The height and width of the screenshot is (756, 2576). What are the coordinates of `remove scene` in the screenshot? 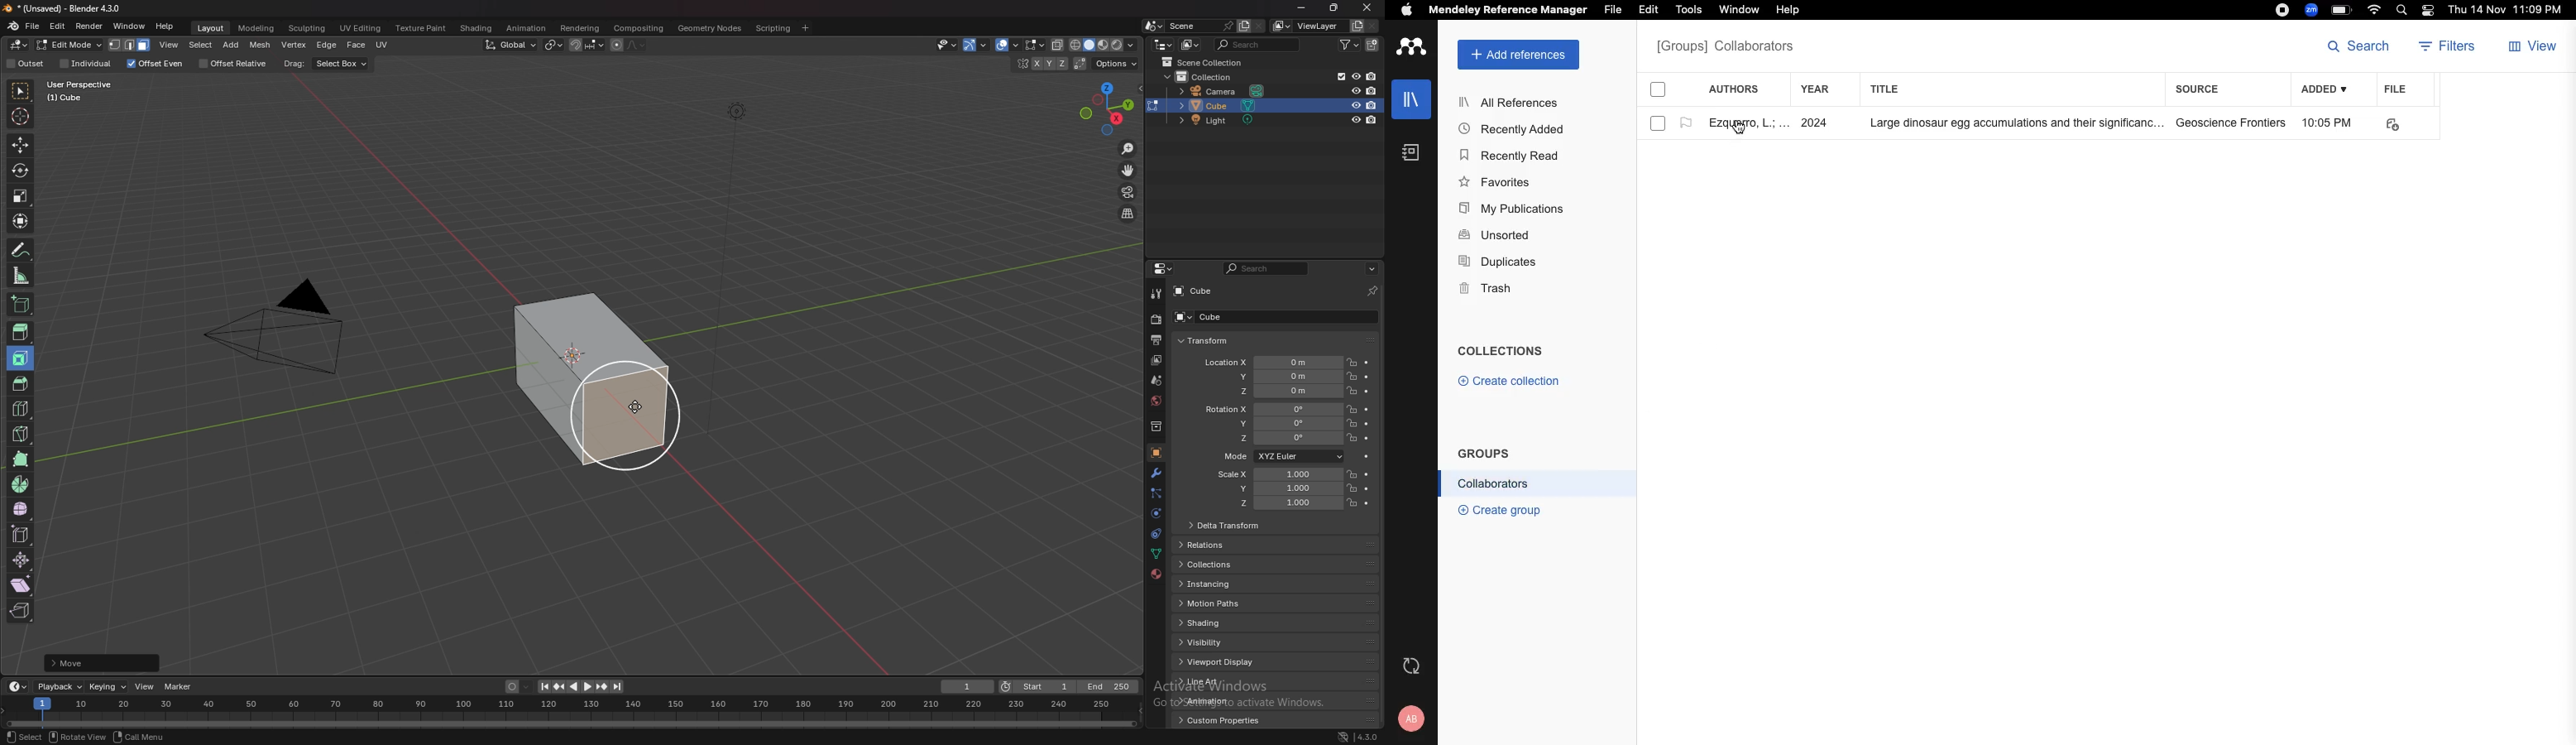 It's located at (1259, 26).